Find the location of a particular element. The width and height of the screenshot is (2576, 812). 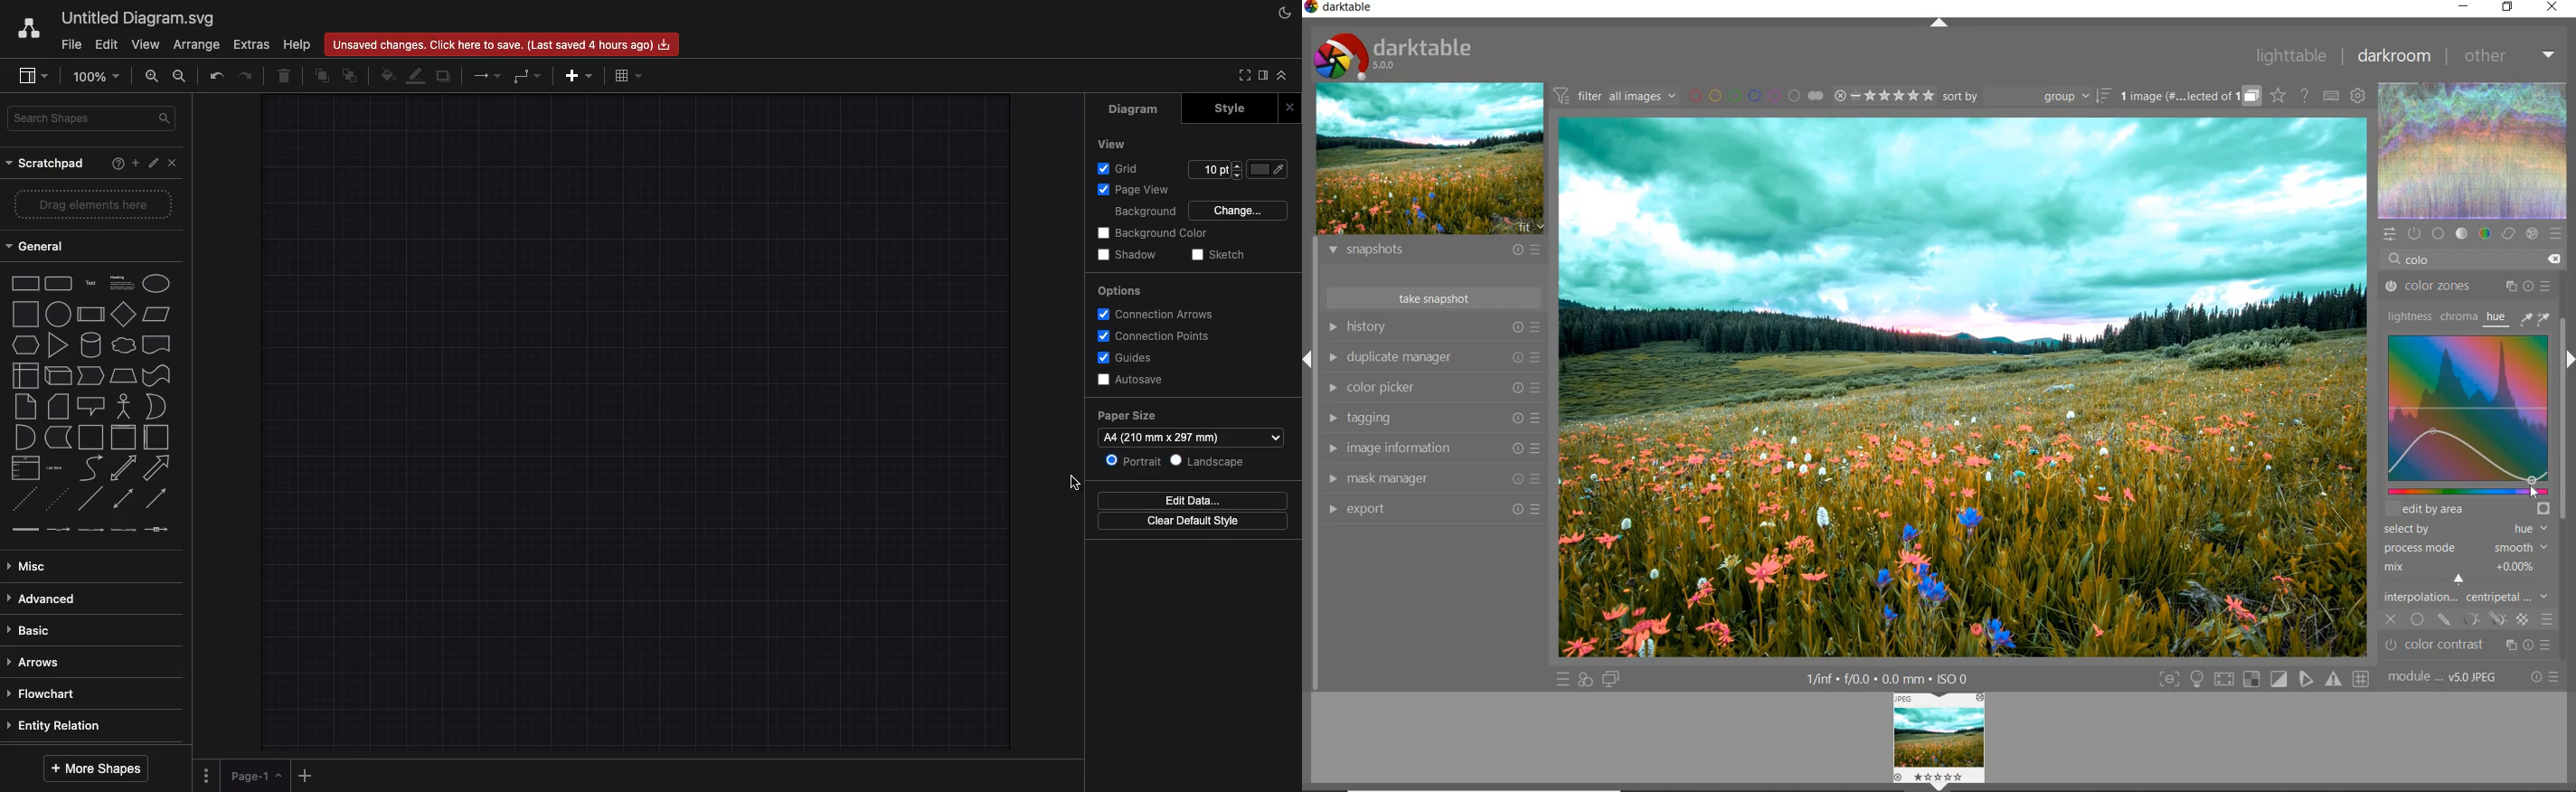

Add is located at coordinates (309, 775).